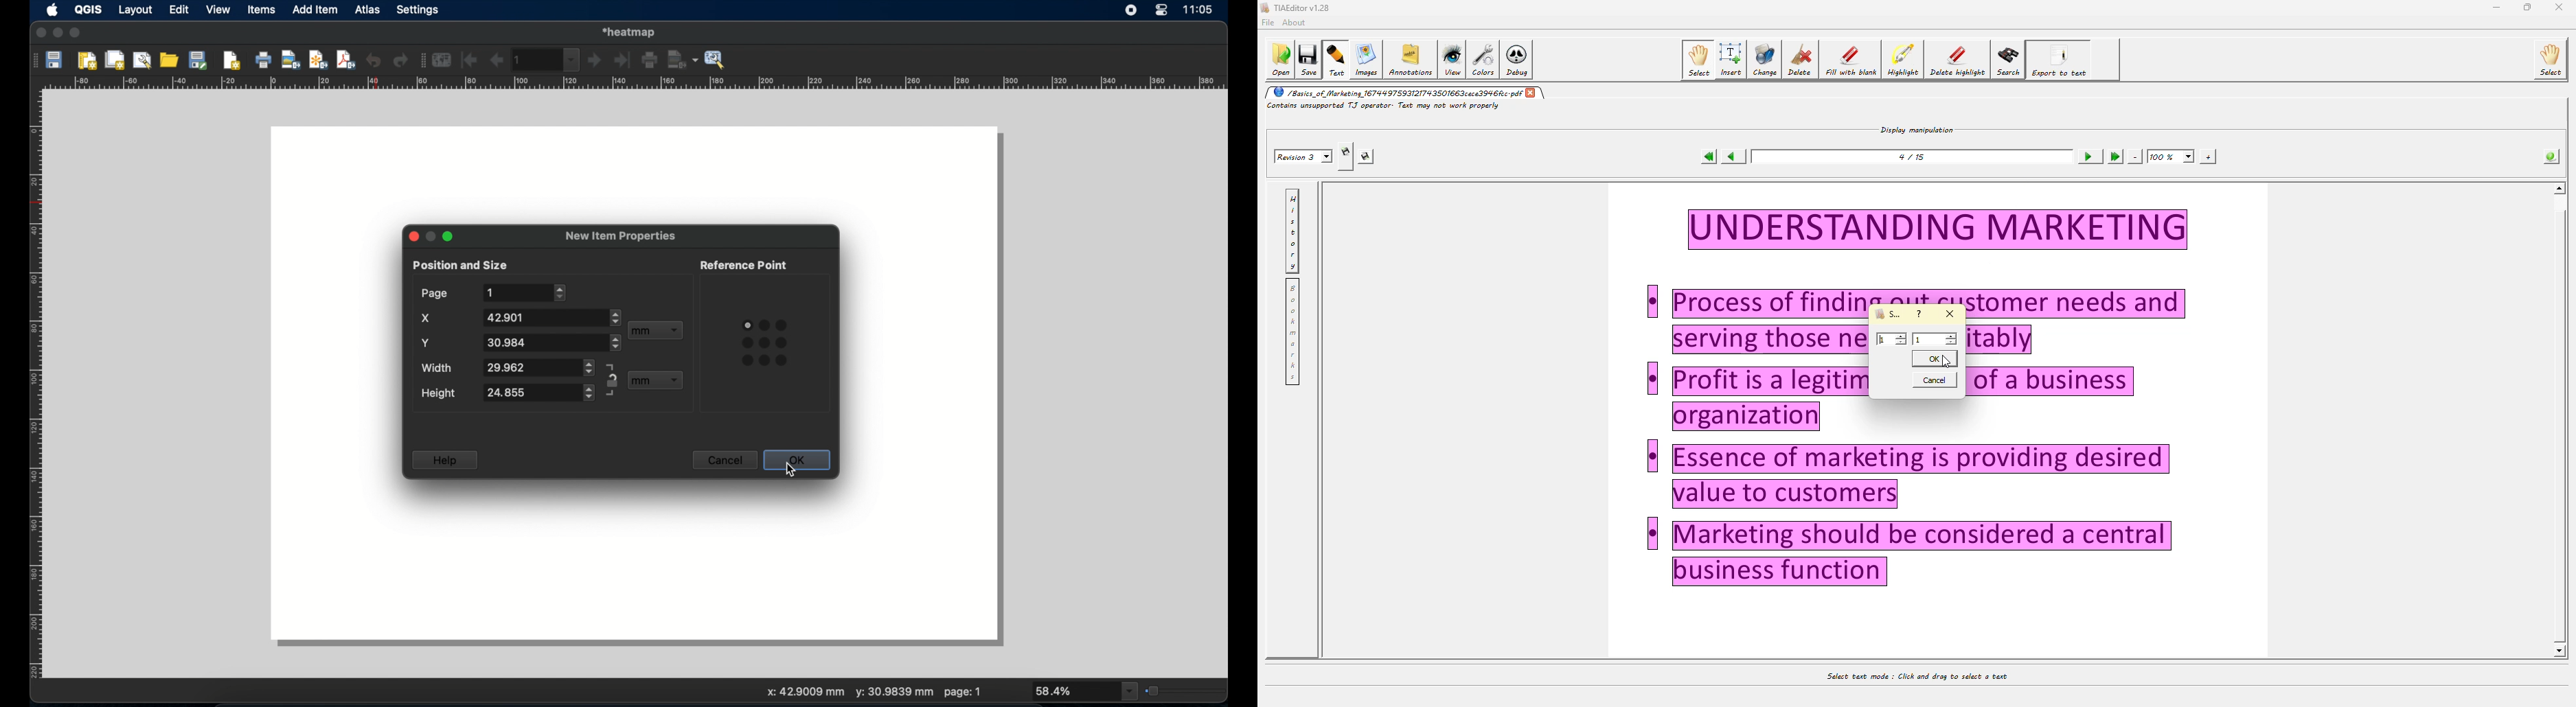 The height and width of the screenshot is (728, 2576). What do you see at coordinates (624, 61) in the screenshot?
I see `last image` at bounding box center [624, 61].